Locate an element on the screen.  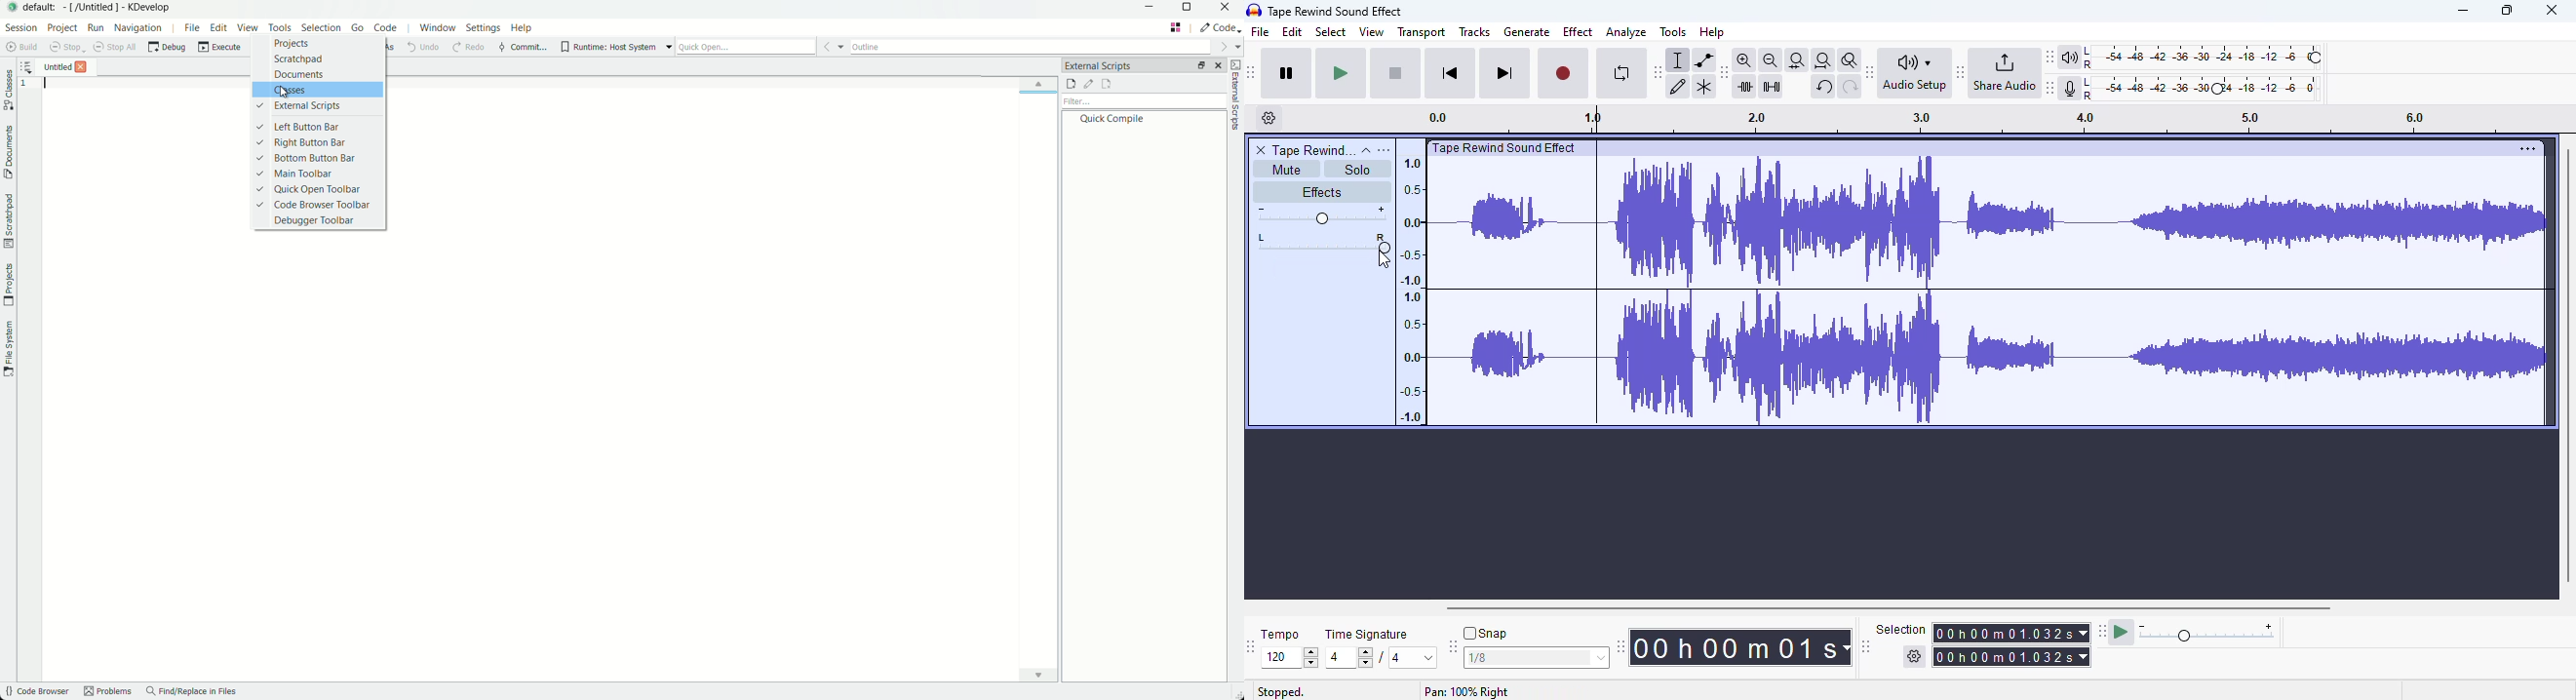
scratchpad is located at coordinates (318, 60).